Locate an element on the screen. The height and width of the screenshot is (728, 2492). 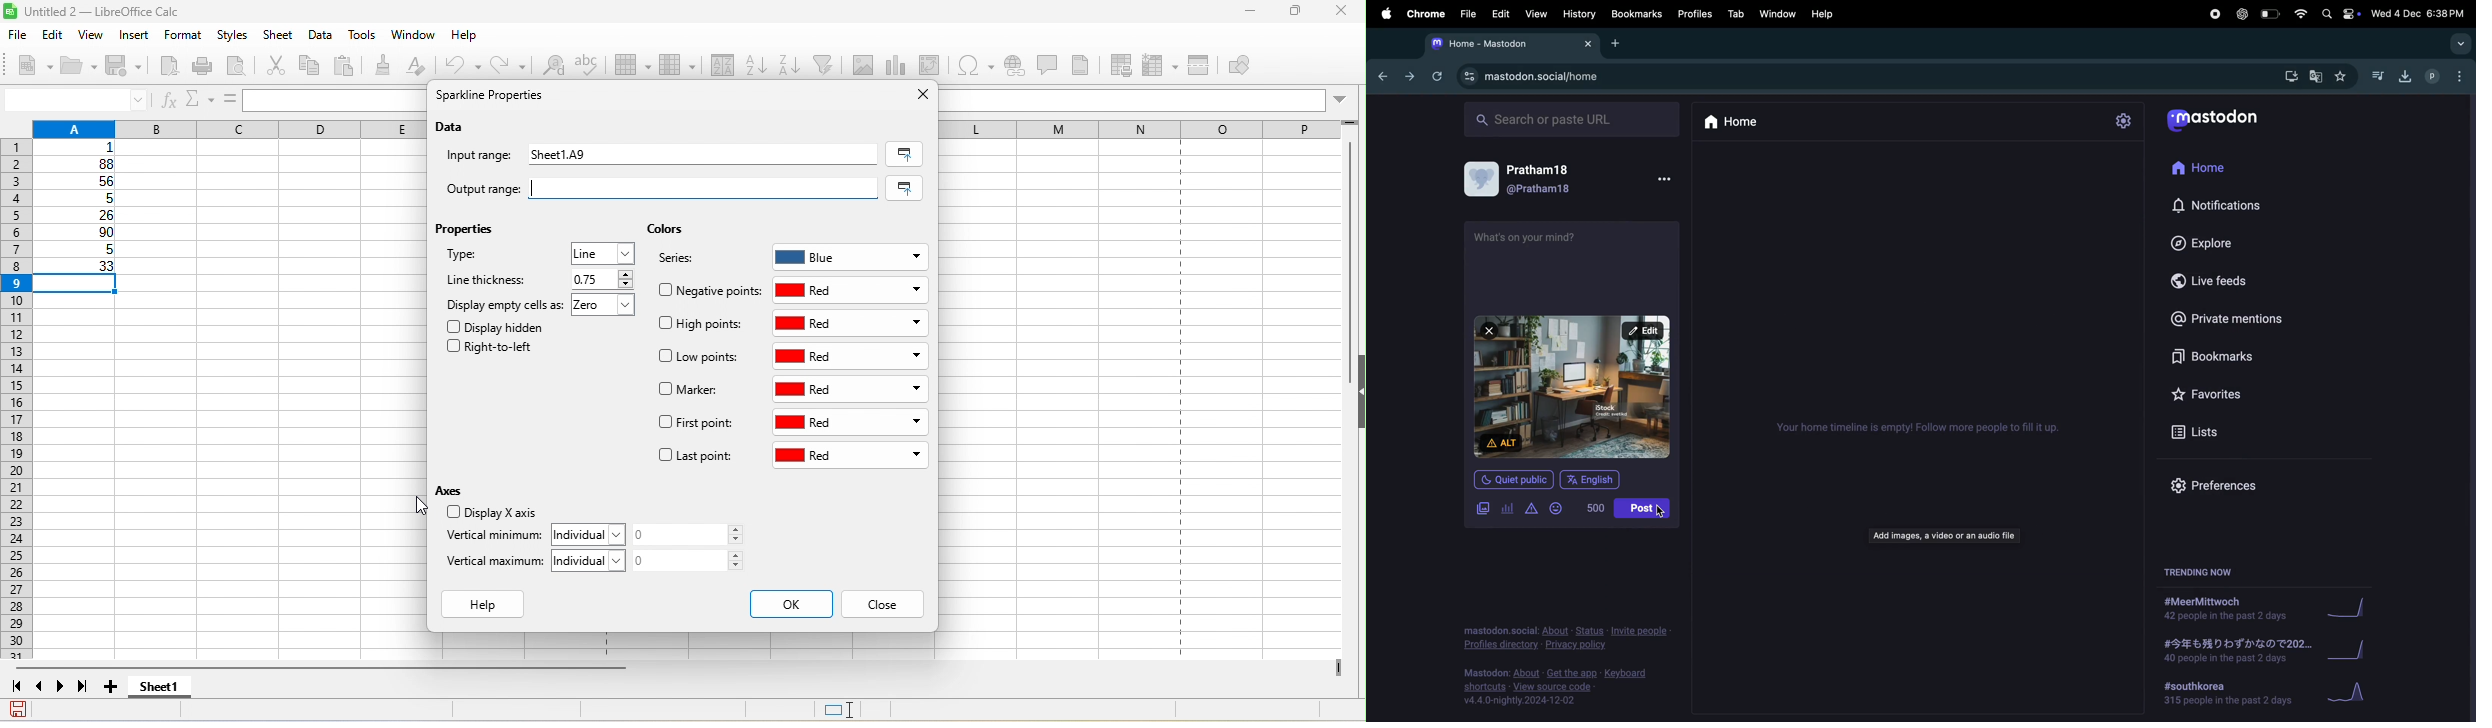
selected range is located at coordinates (908, 188).